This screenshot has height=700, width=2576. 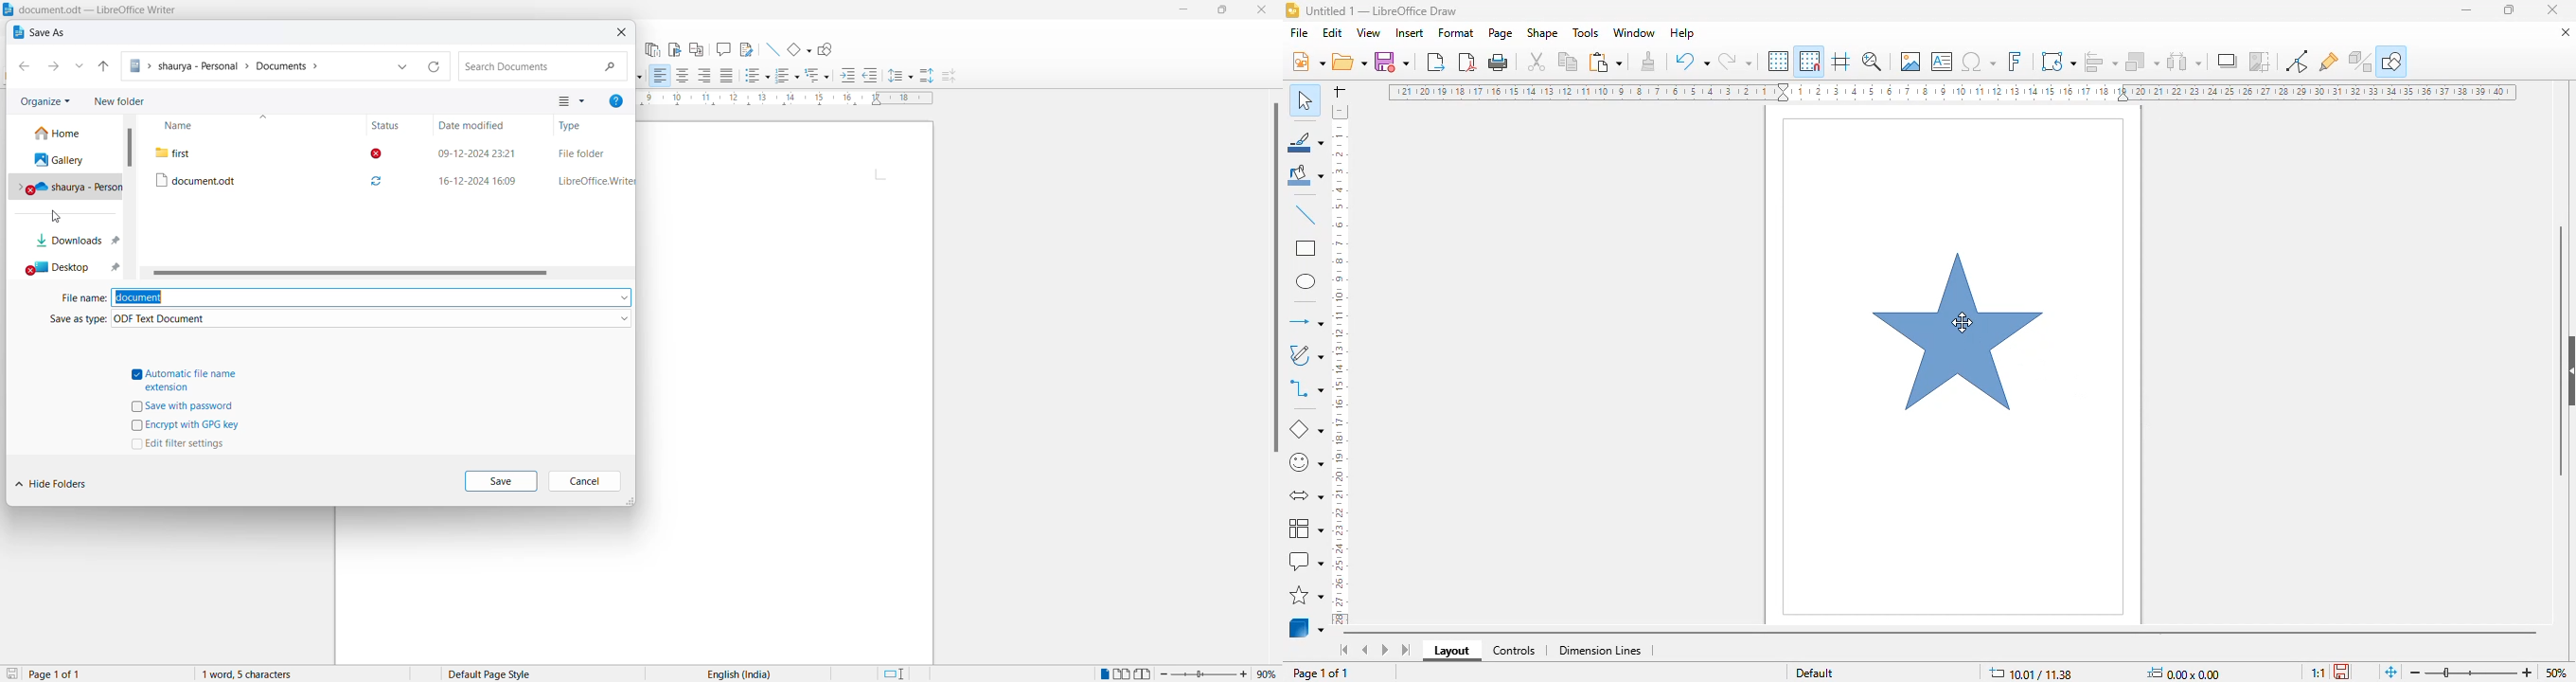 I want to click on insert special characters, so click(x=1979, y=62).